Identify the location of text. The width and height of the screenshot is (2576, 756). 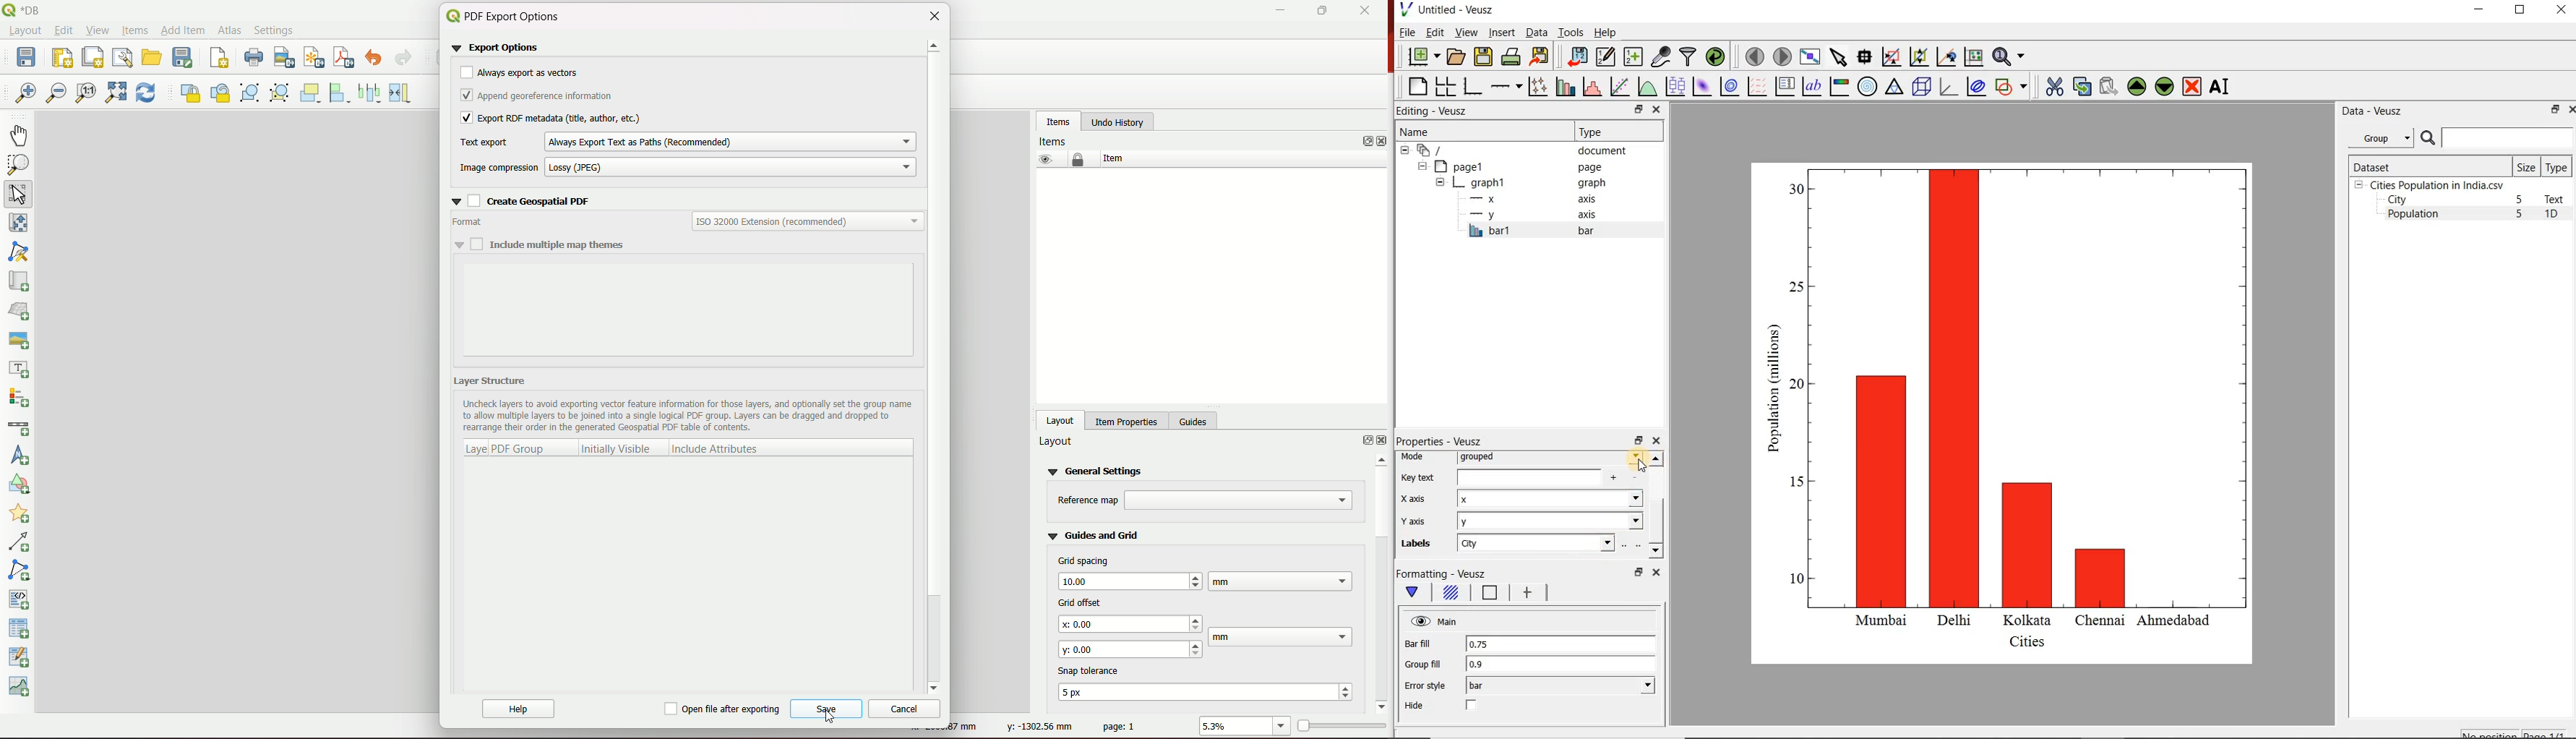
(1092, 670).